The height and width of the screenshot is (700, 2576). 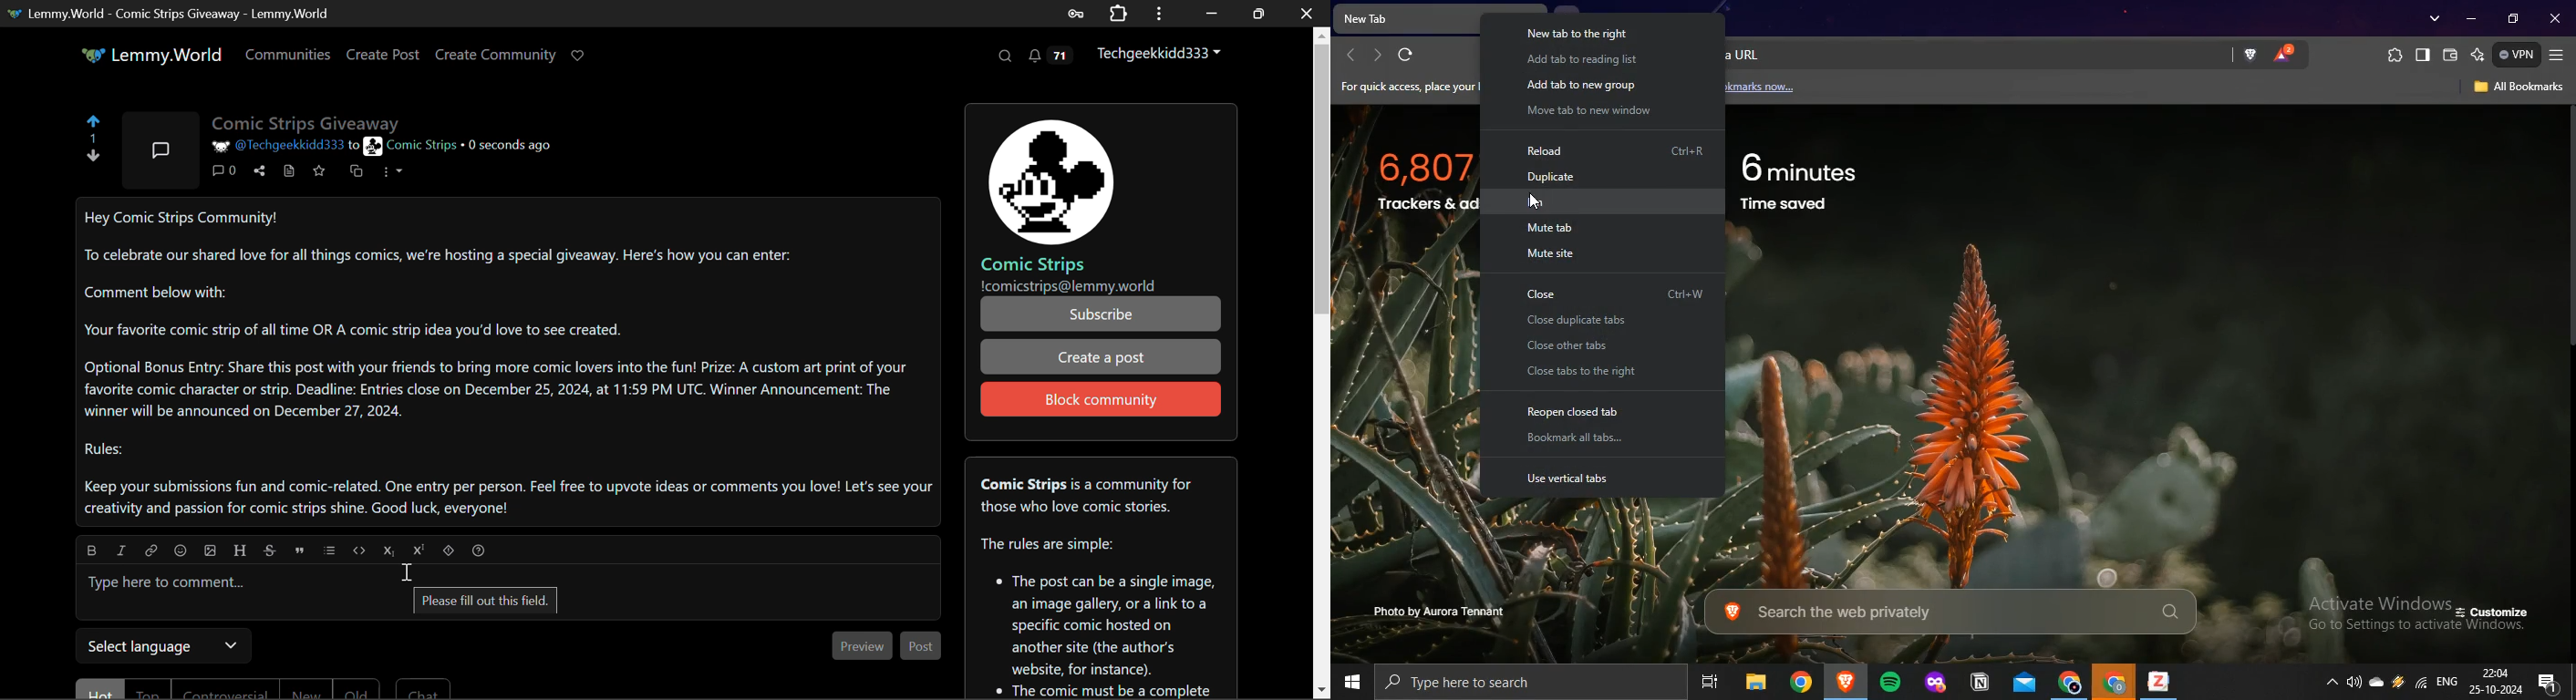 I want to click on bookmark all tabs, so click(x=1576, y=438).